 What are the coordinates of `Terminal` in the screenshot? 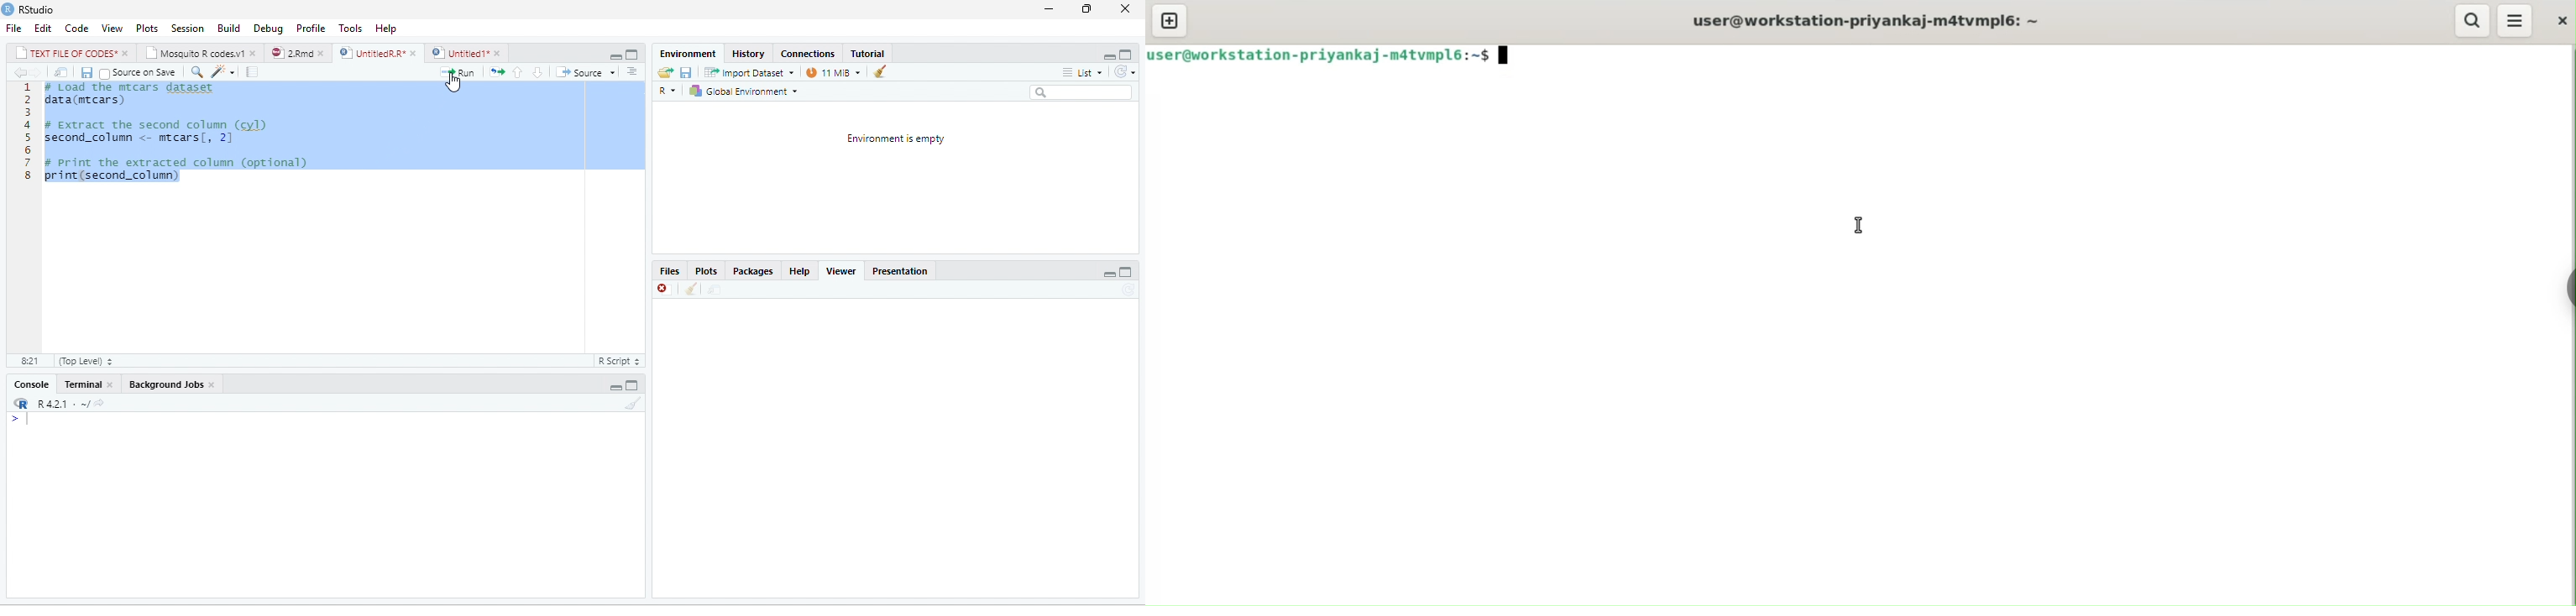 It's located at (81, 385).